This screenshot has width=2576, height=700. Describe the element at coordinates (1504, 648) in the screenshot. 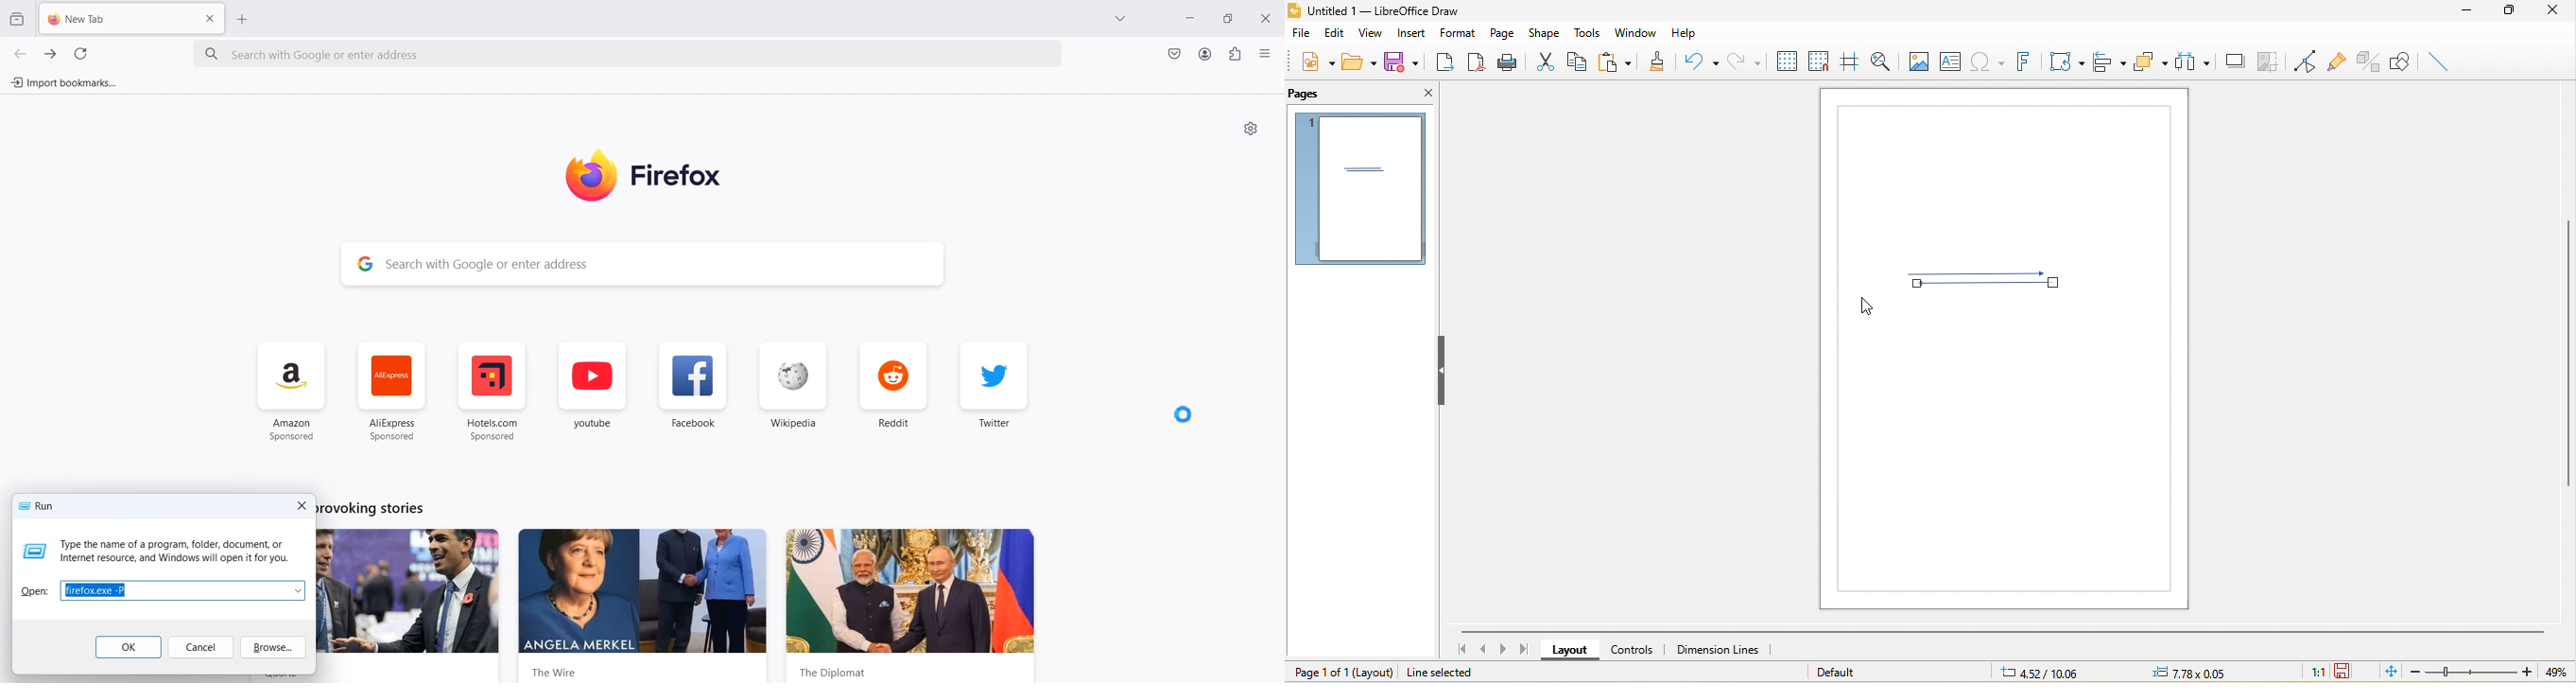

I see `next page` at that location.